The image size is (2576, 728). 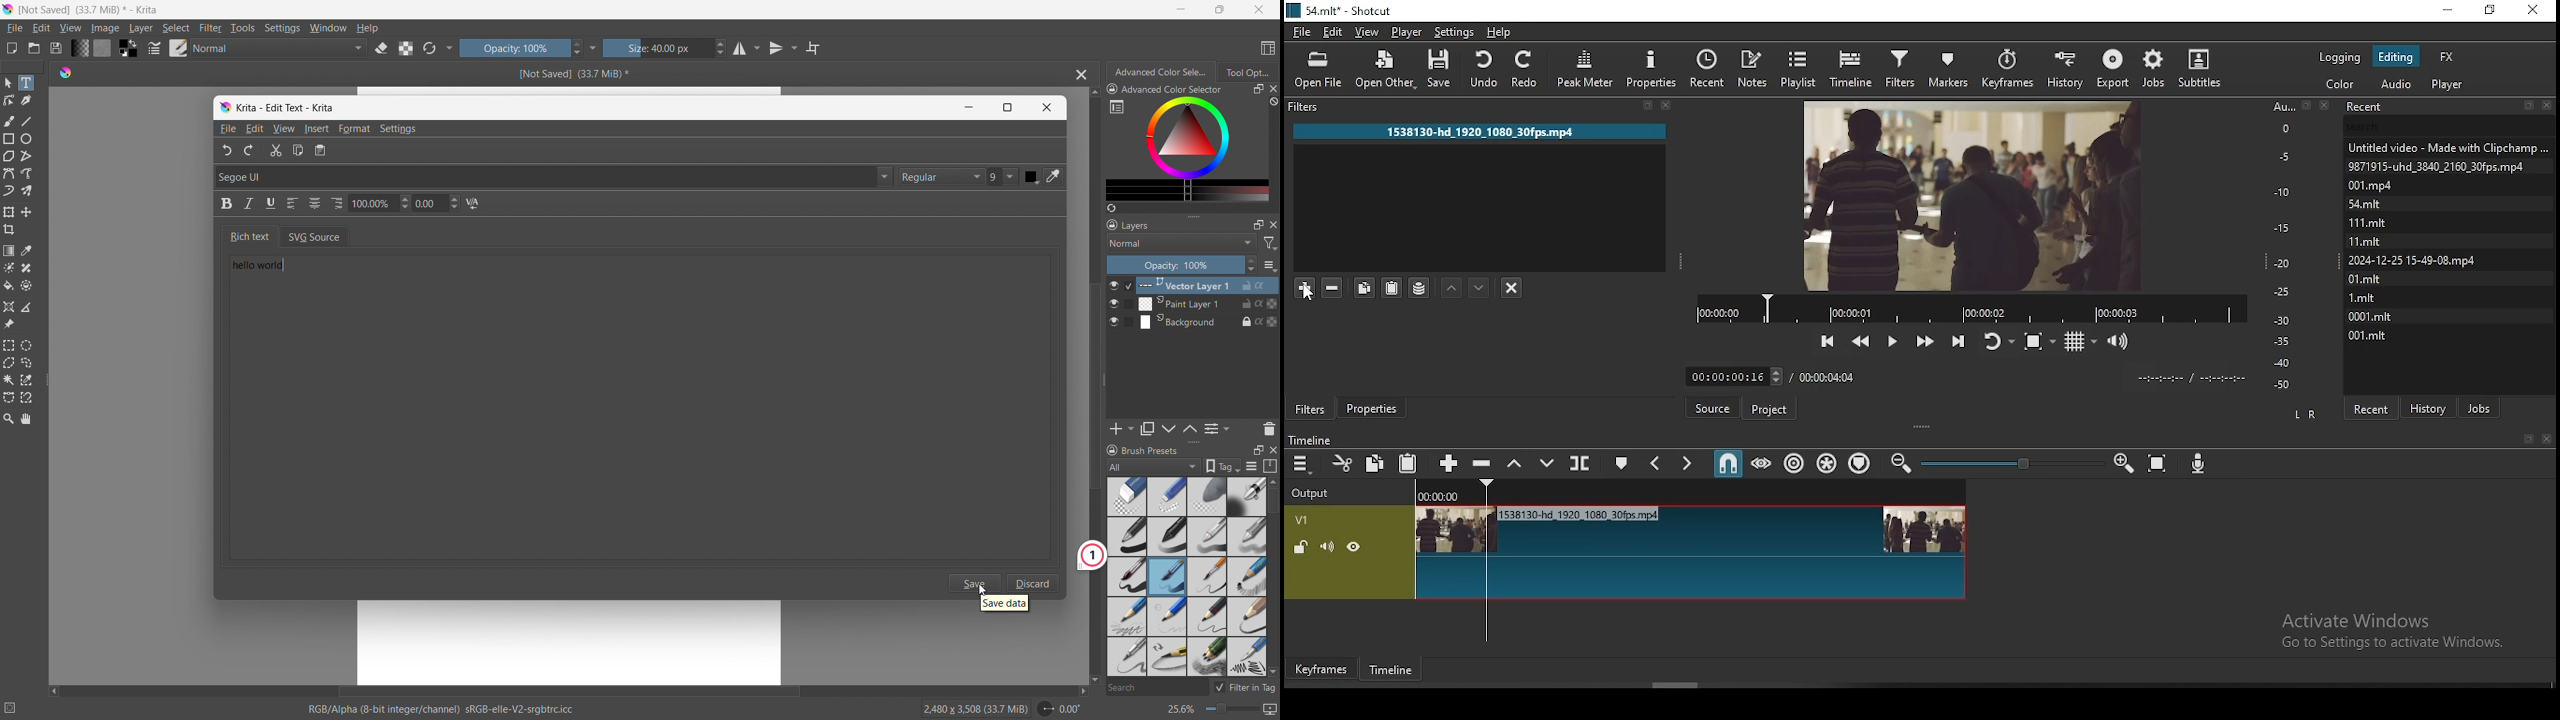 I want to click on total time, so click(x=1828, y=376).